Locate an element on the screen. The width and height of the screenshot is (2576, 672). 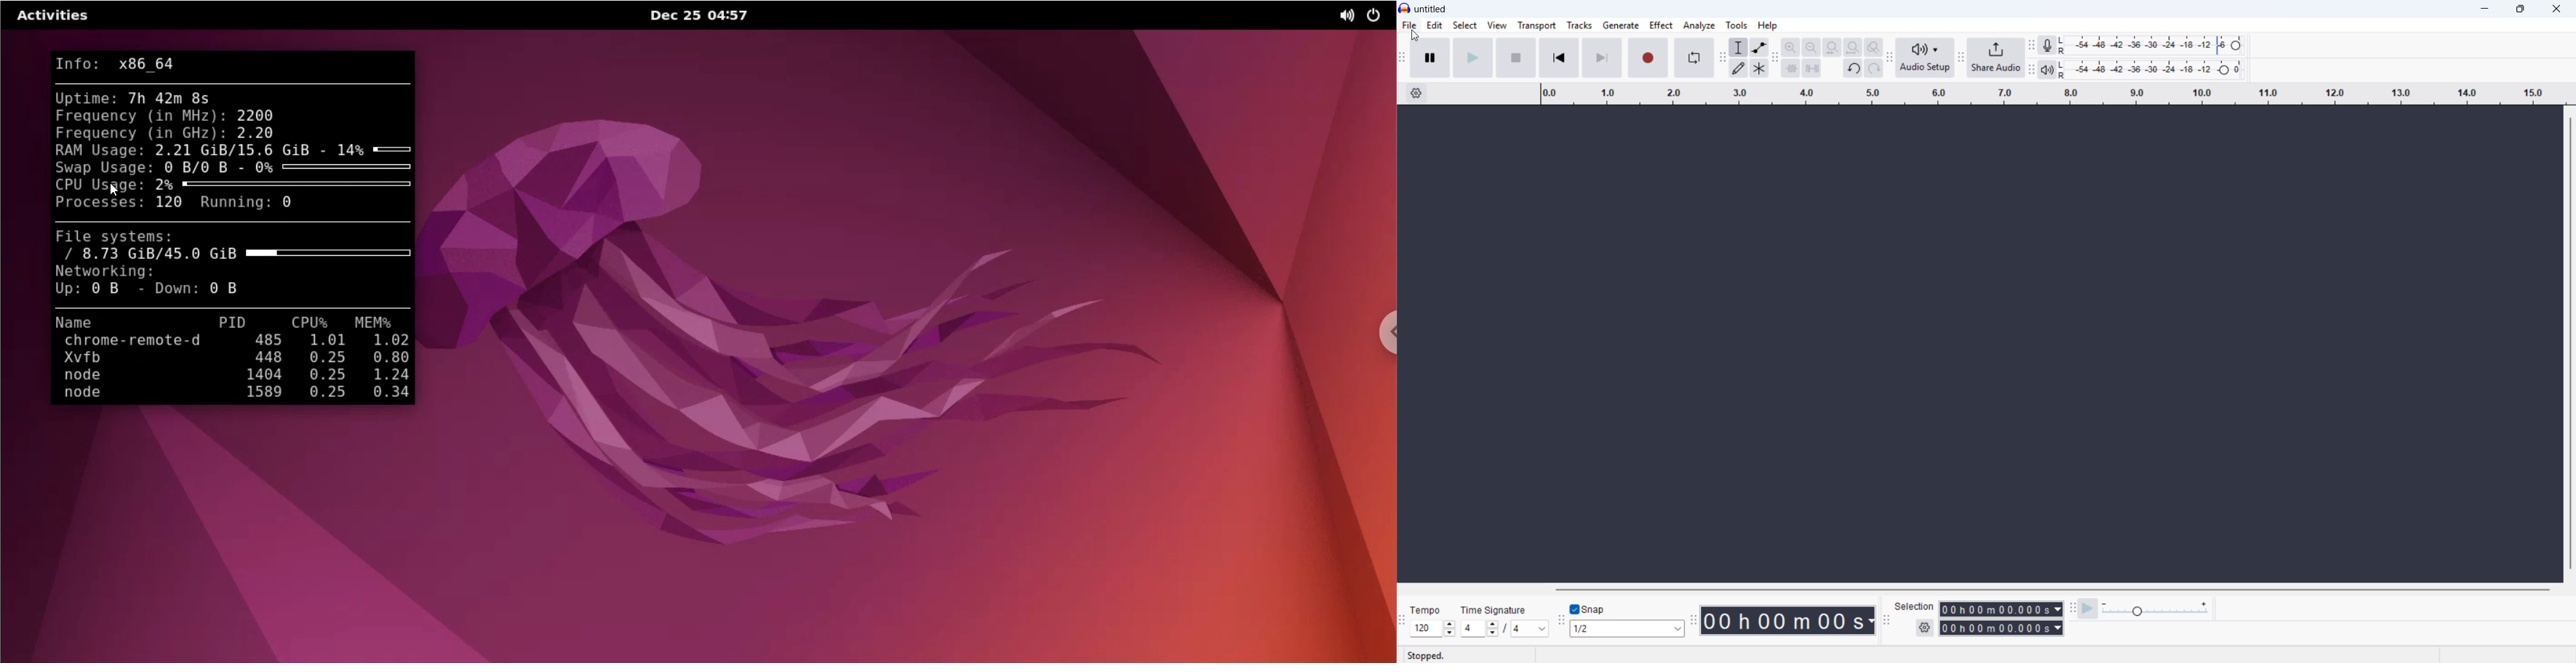
view  is located at coordinates (1497, 25).